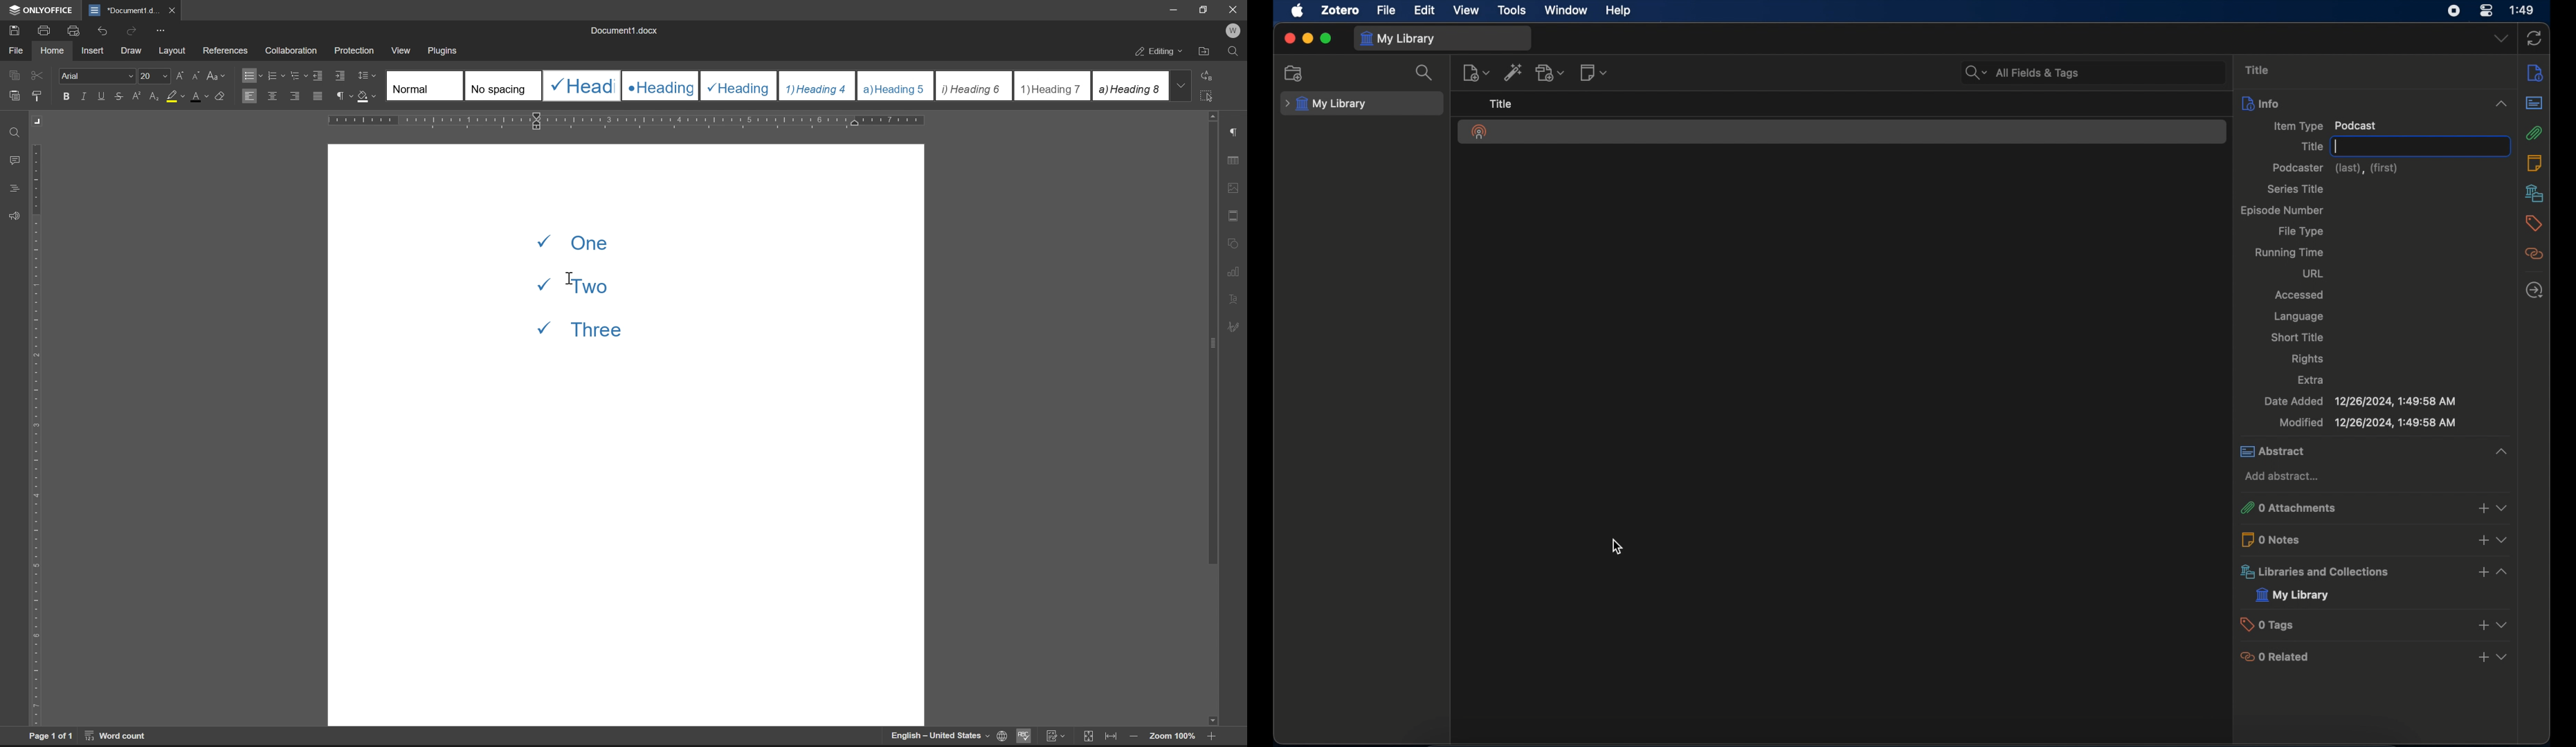 Image resolution: width=2576 pixels, height=756 pixels. What do you see at coordinates (2373, 571) in the screenshot?
I see `libraries` at bounding box center [2373, 571].